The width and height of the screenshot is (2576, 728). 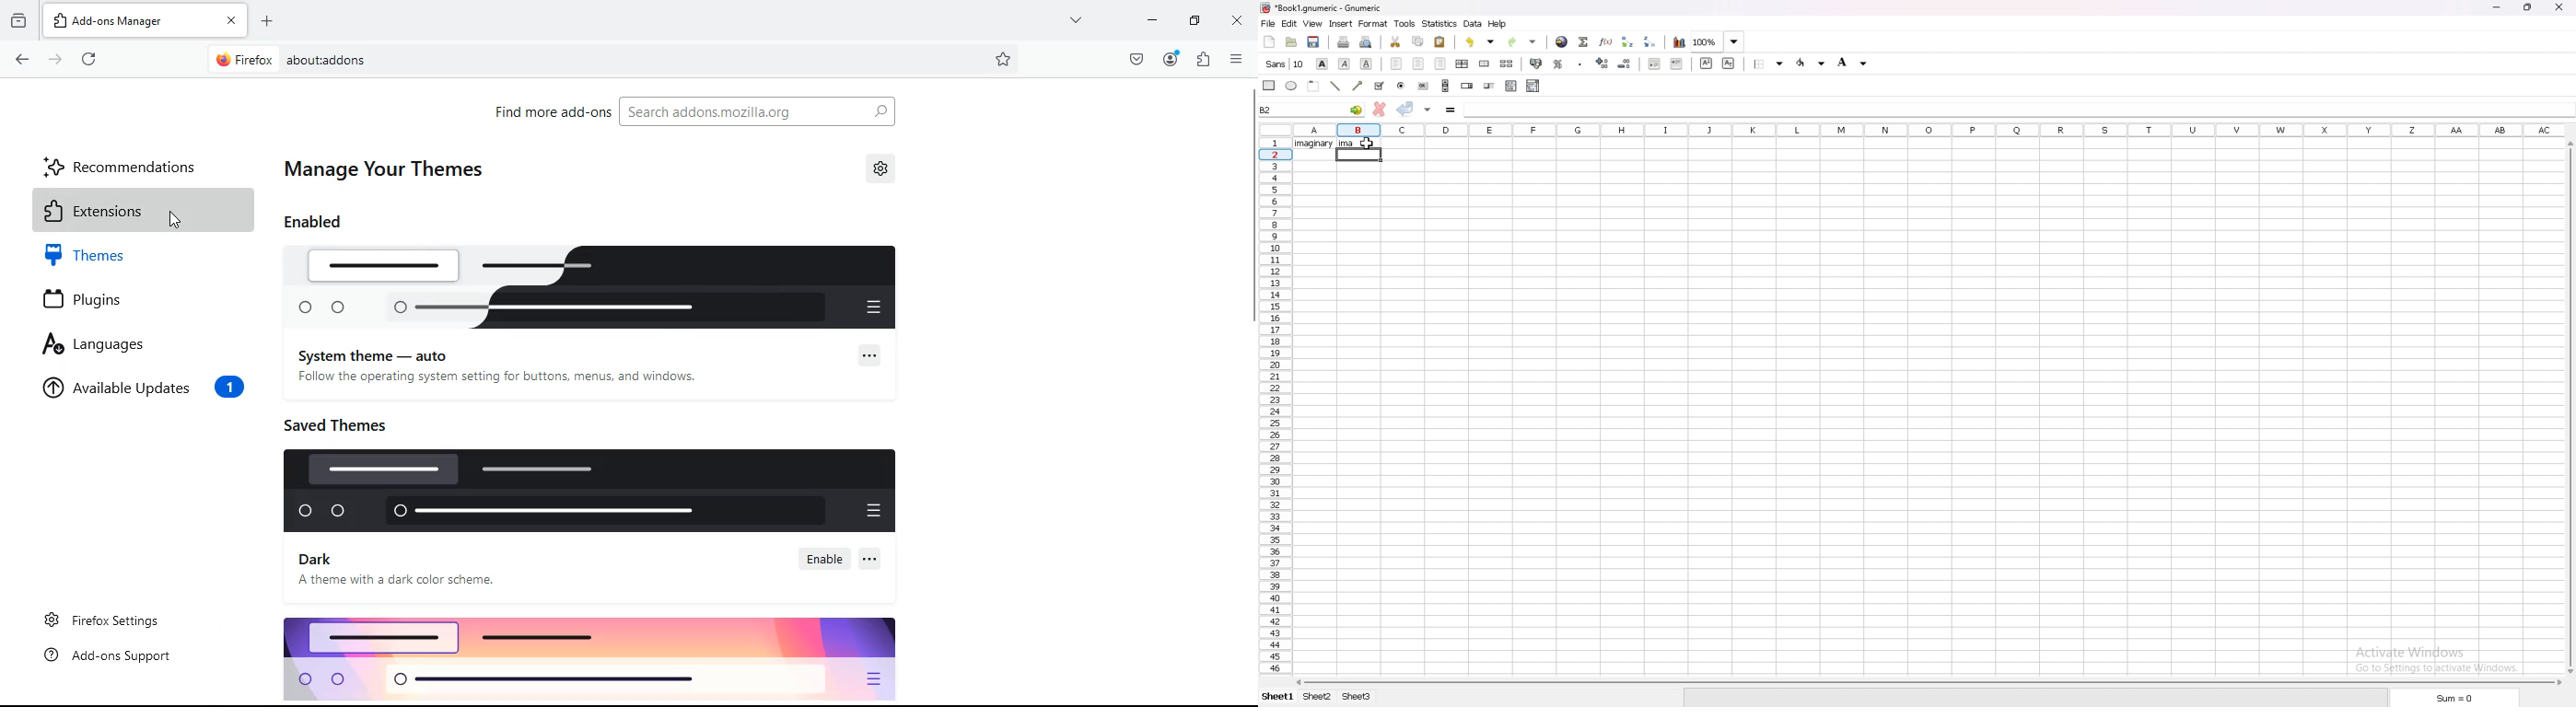 What do you see at coordinates (379, 353) in the screenshot?
I see `system theme-auto` at bounding box center [379, 353].